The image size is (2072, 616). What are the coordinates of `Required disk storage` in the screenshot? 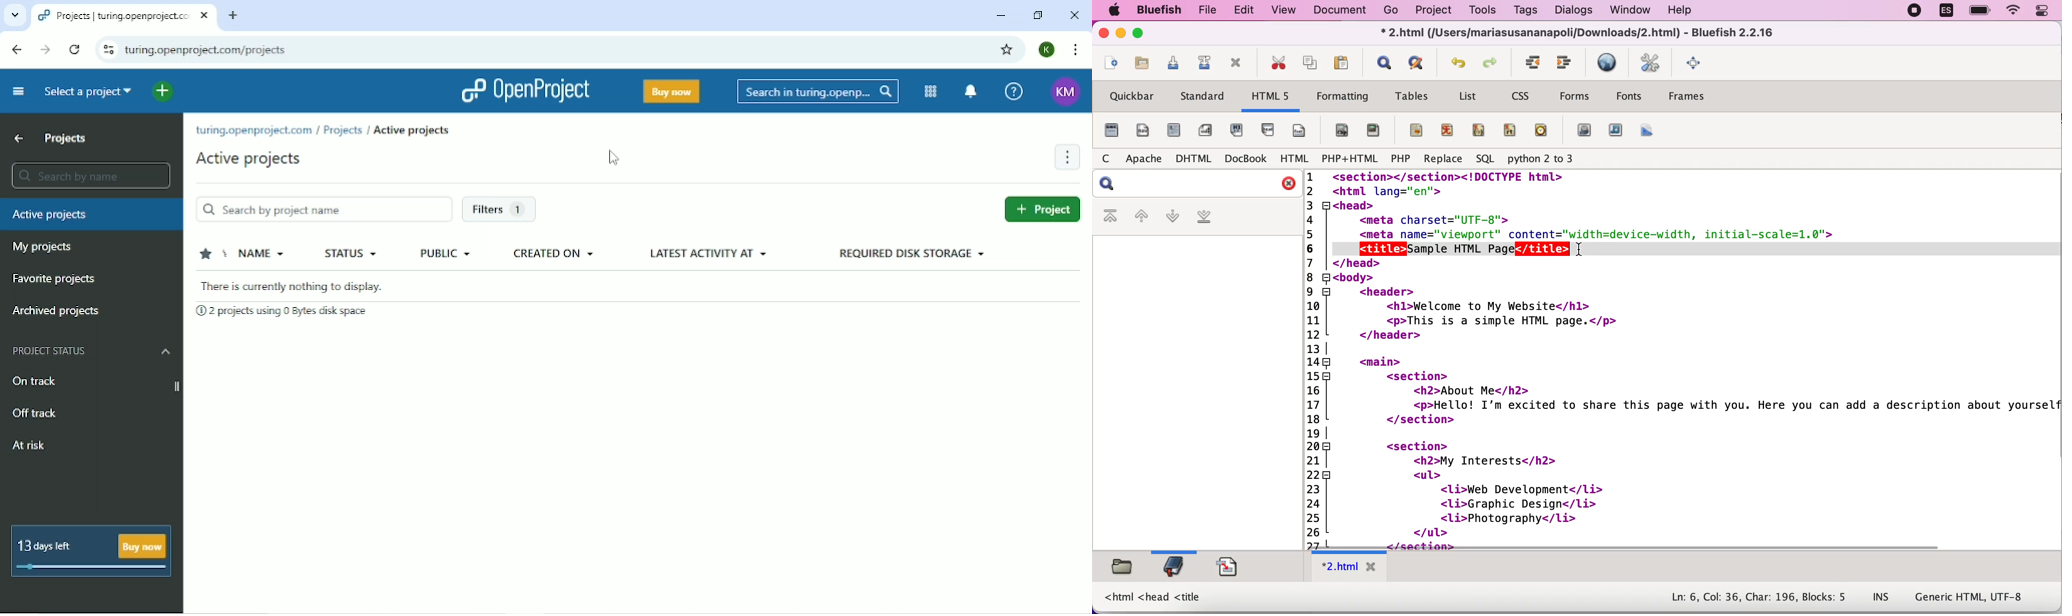 It's located at (912, 254).